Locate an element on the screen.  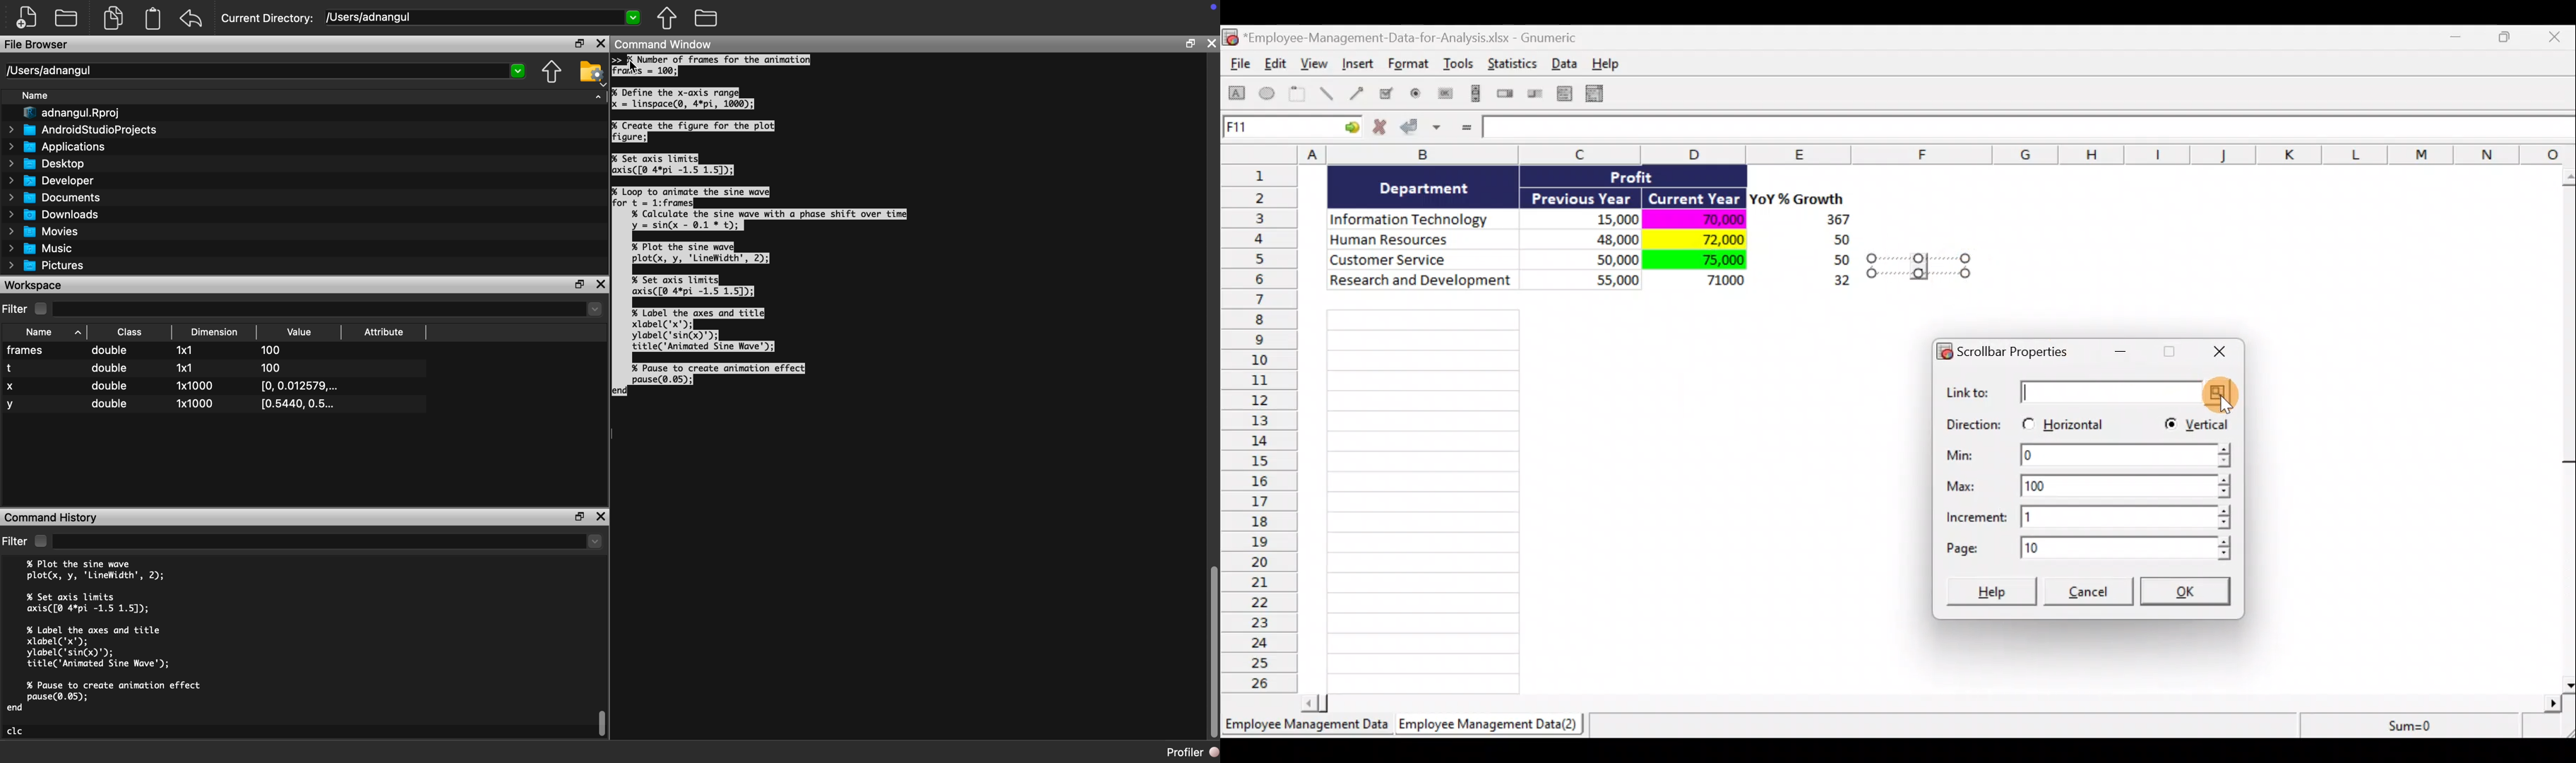
Clipboard is located at coordinates (154, 19).